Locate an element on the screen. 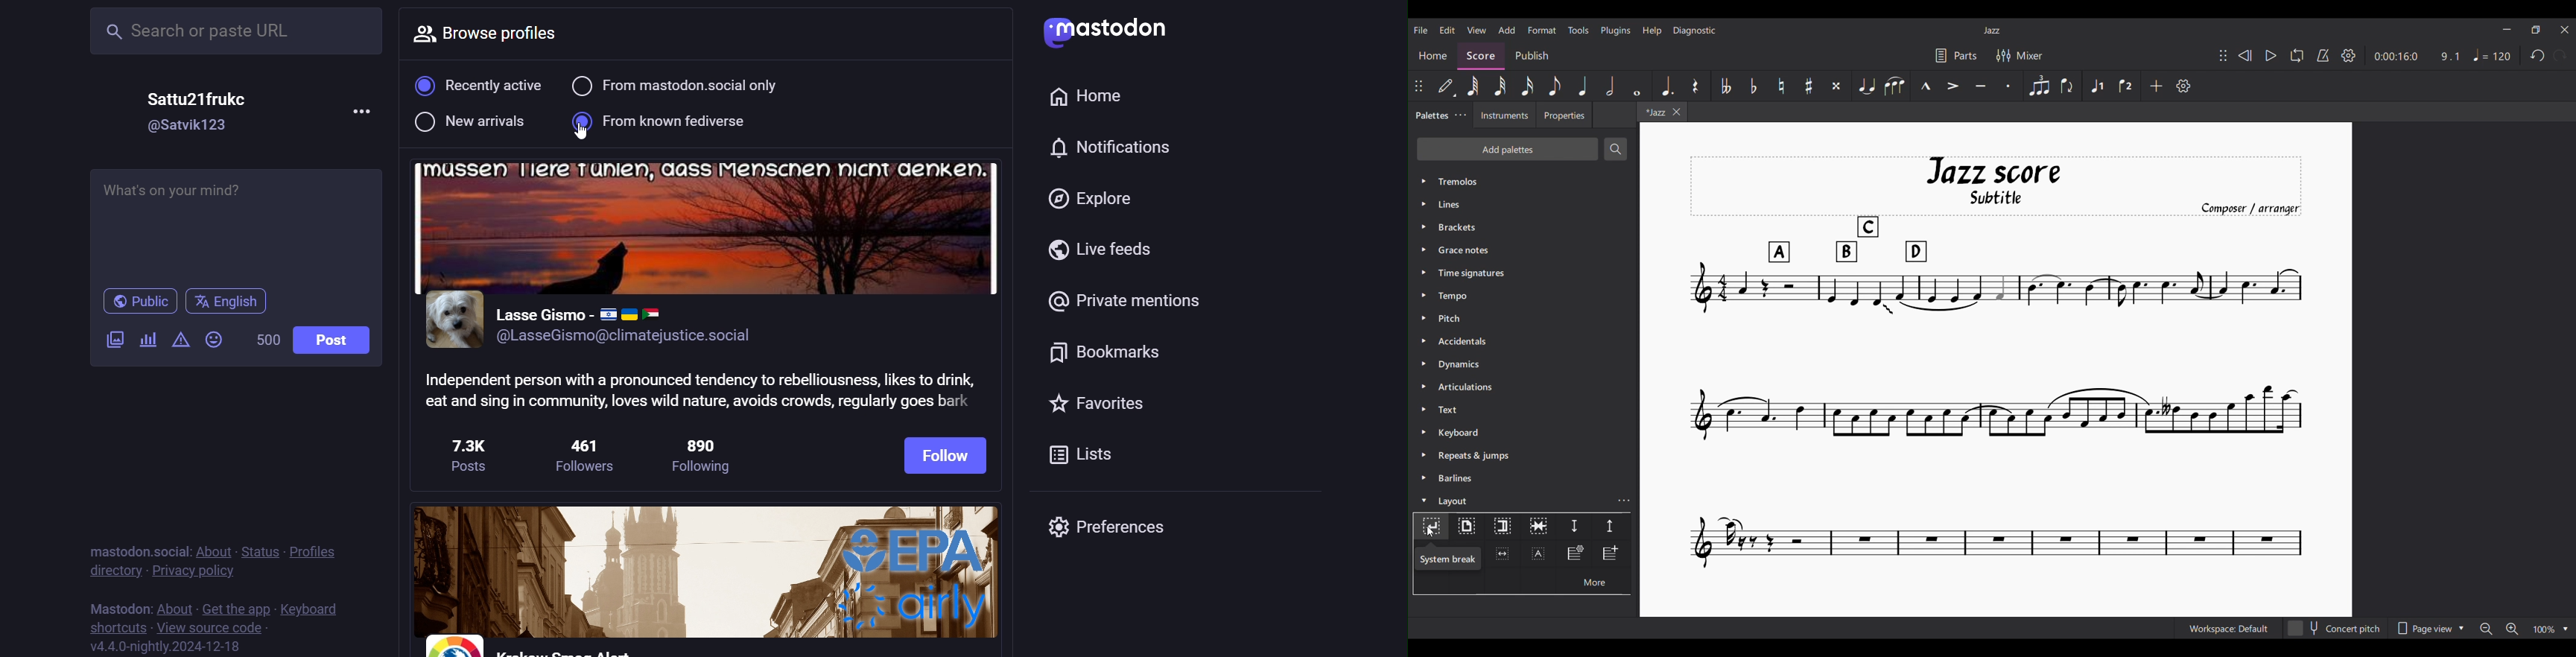  status is located at coordinates (258, 548).